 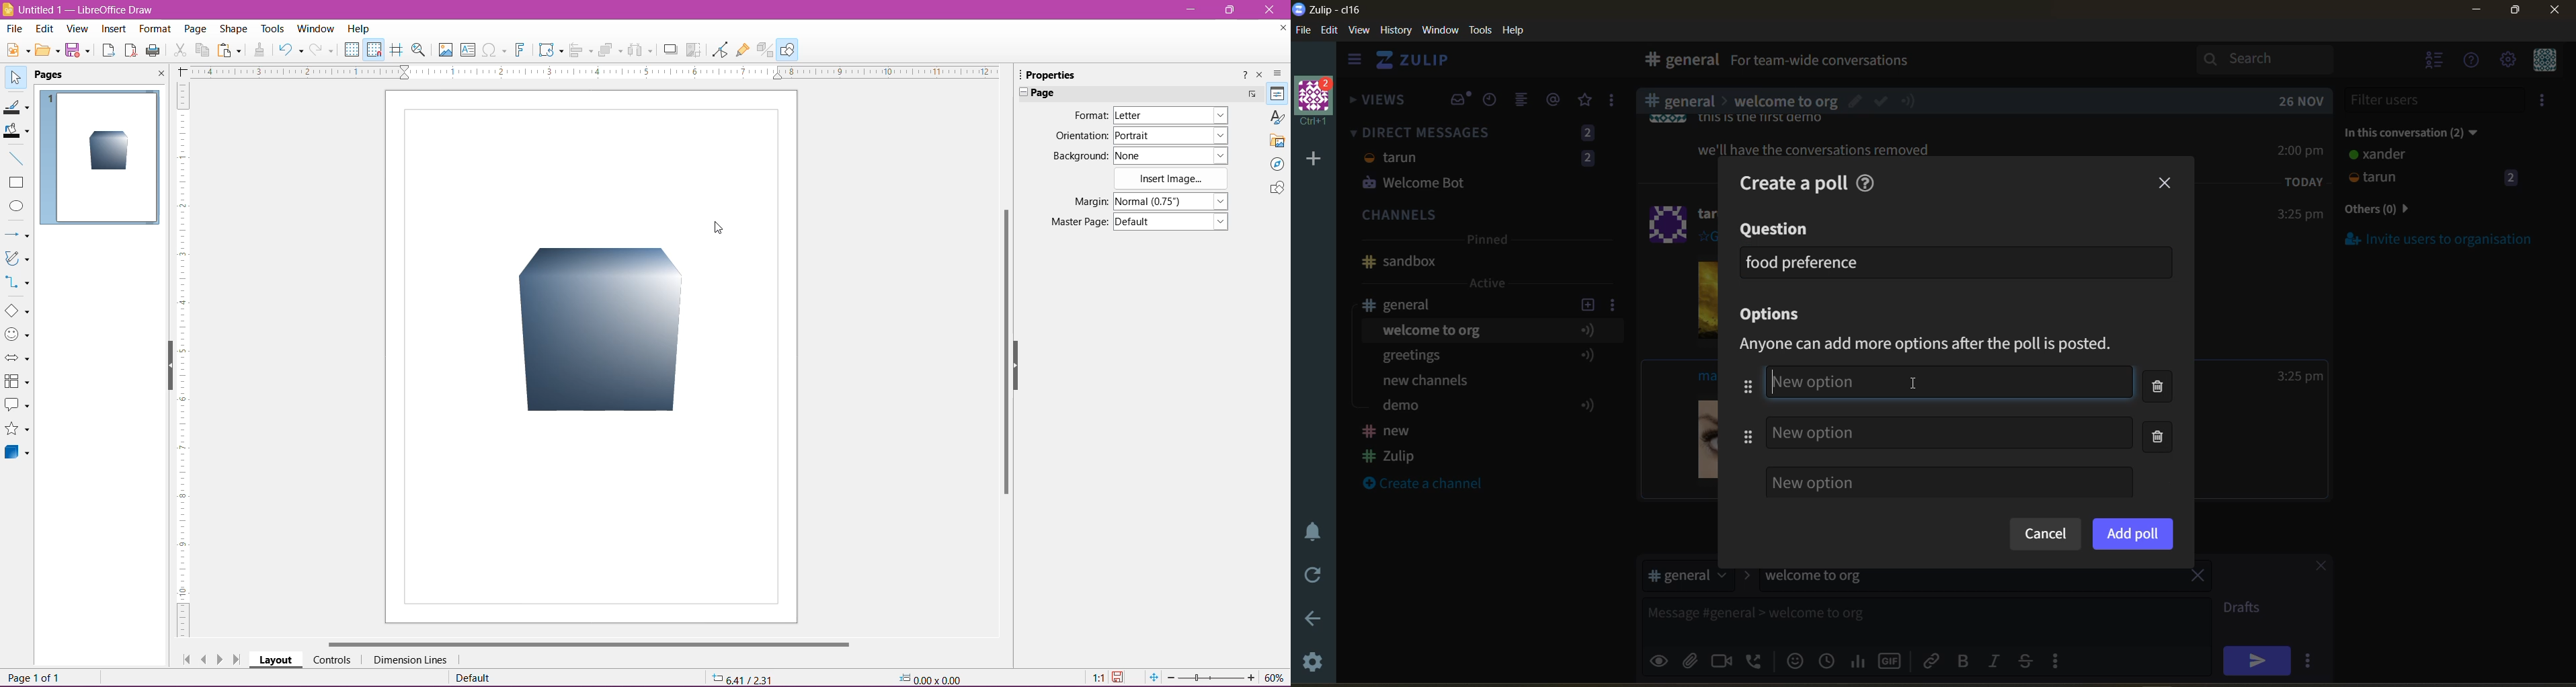 What do you see at coordinates (1018, 93) in the screenshot?
I see `Expand/Close Pane` at bounding box center [1018, 93].